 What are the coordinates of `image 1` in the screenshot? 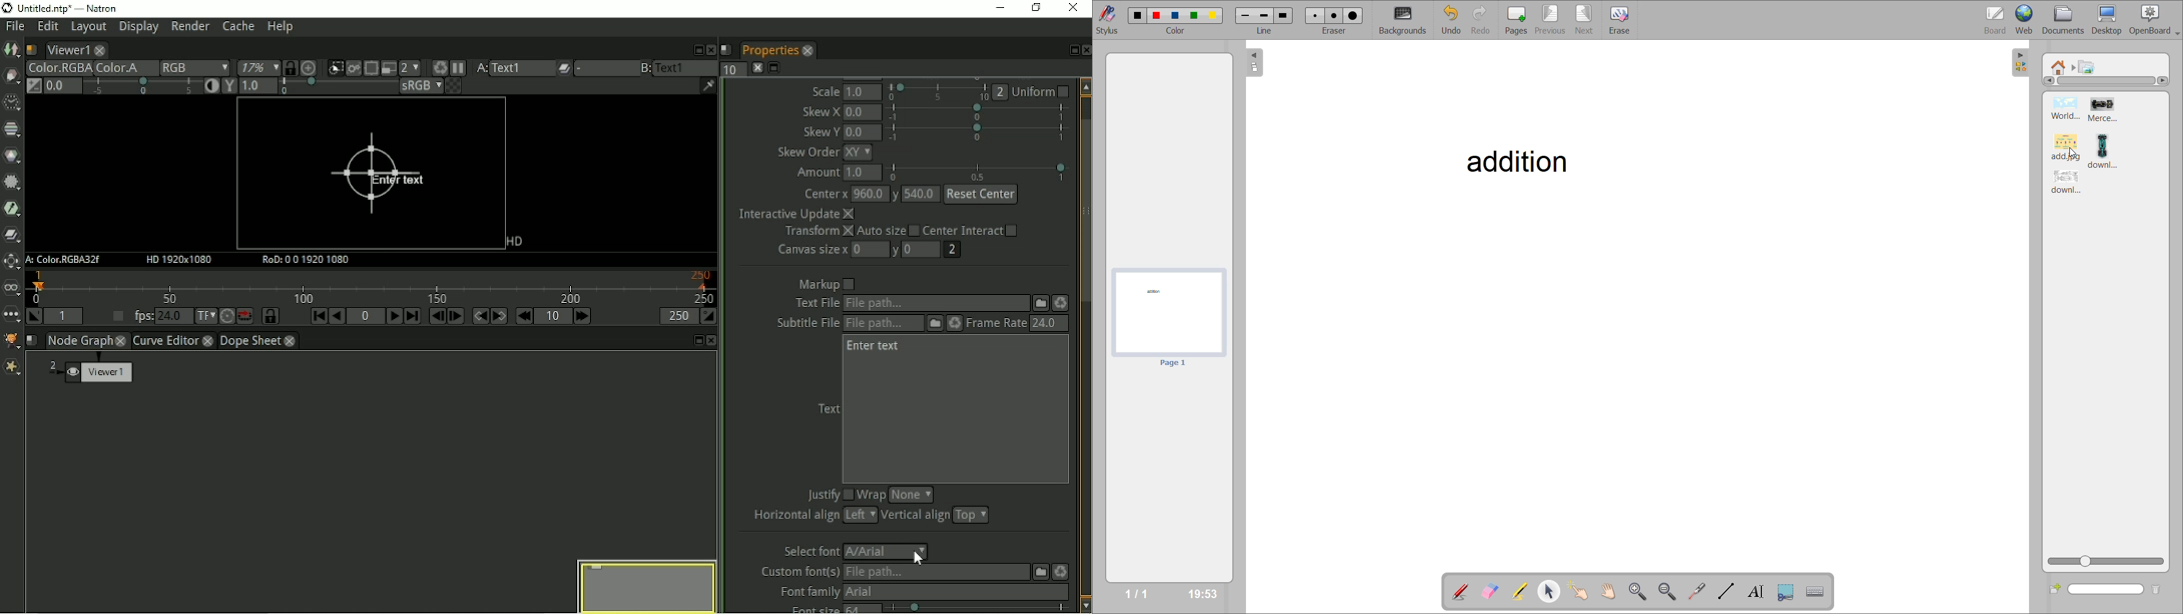 It's located at (2066, 109).